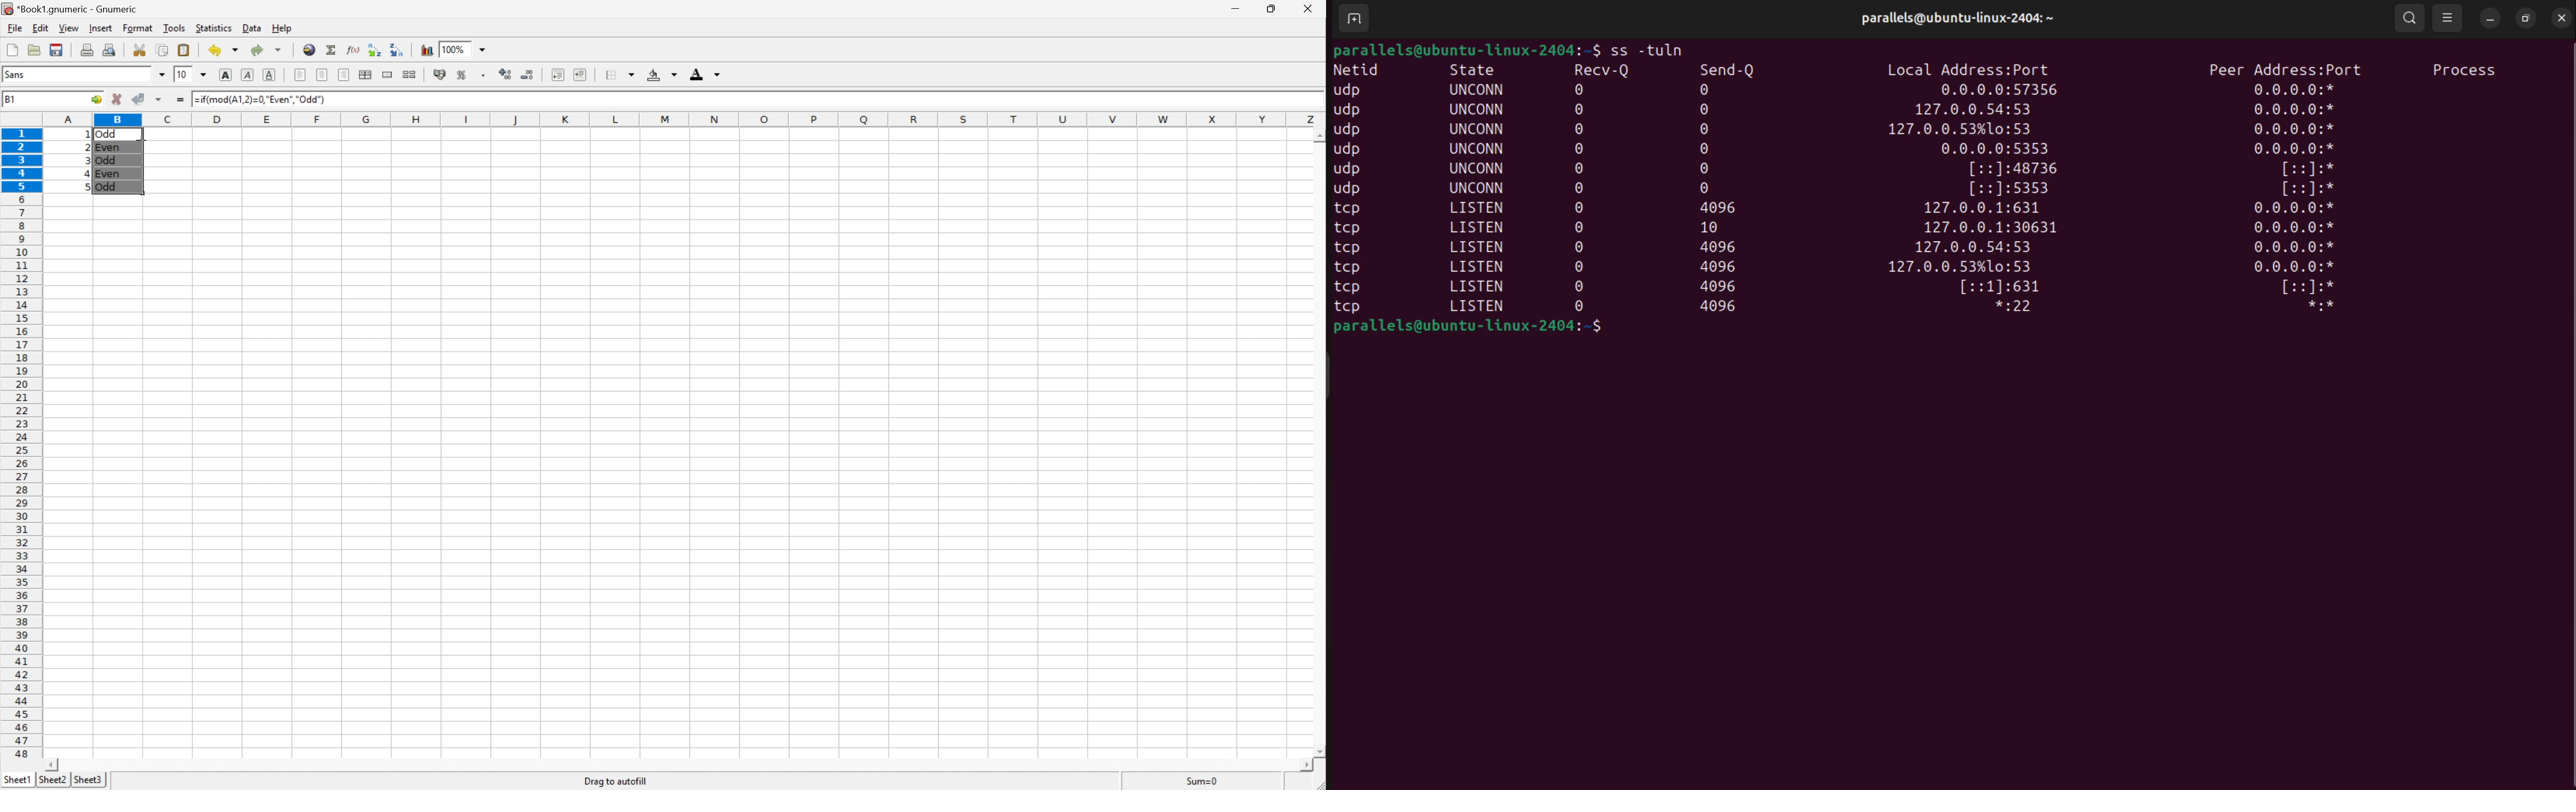 This screenshot has width=2576, height=812. Describe the element at coordinates (1350, 20) in the screenshot. I see `add terminal` at that location.